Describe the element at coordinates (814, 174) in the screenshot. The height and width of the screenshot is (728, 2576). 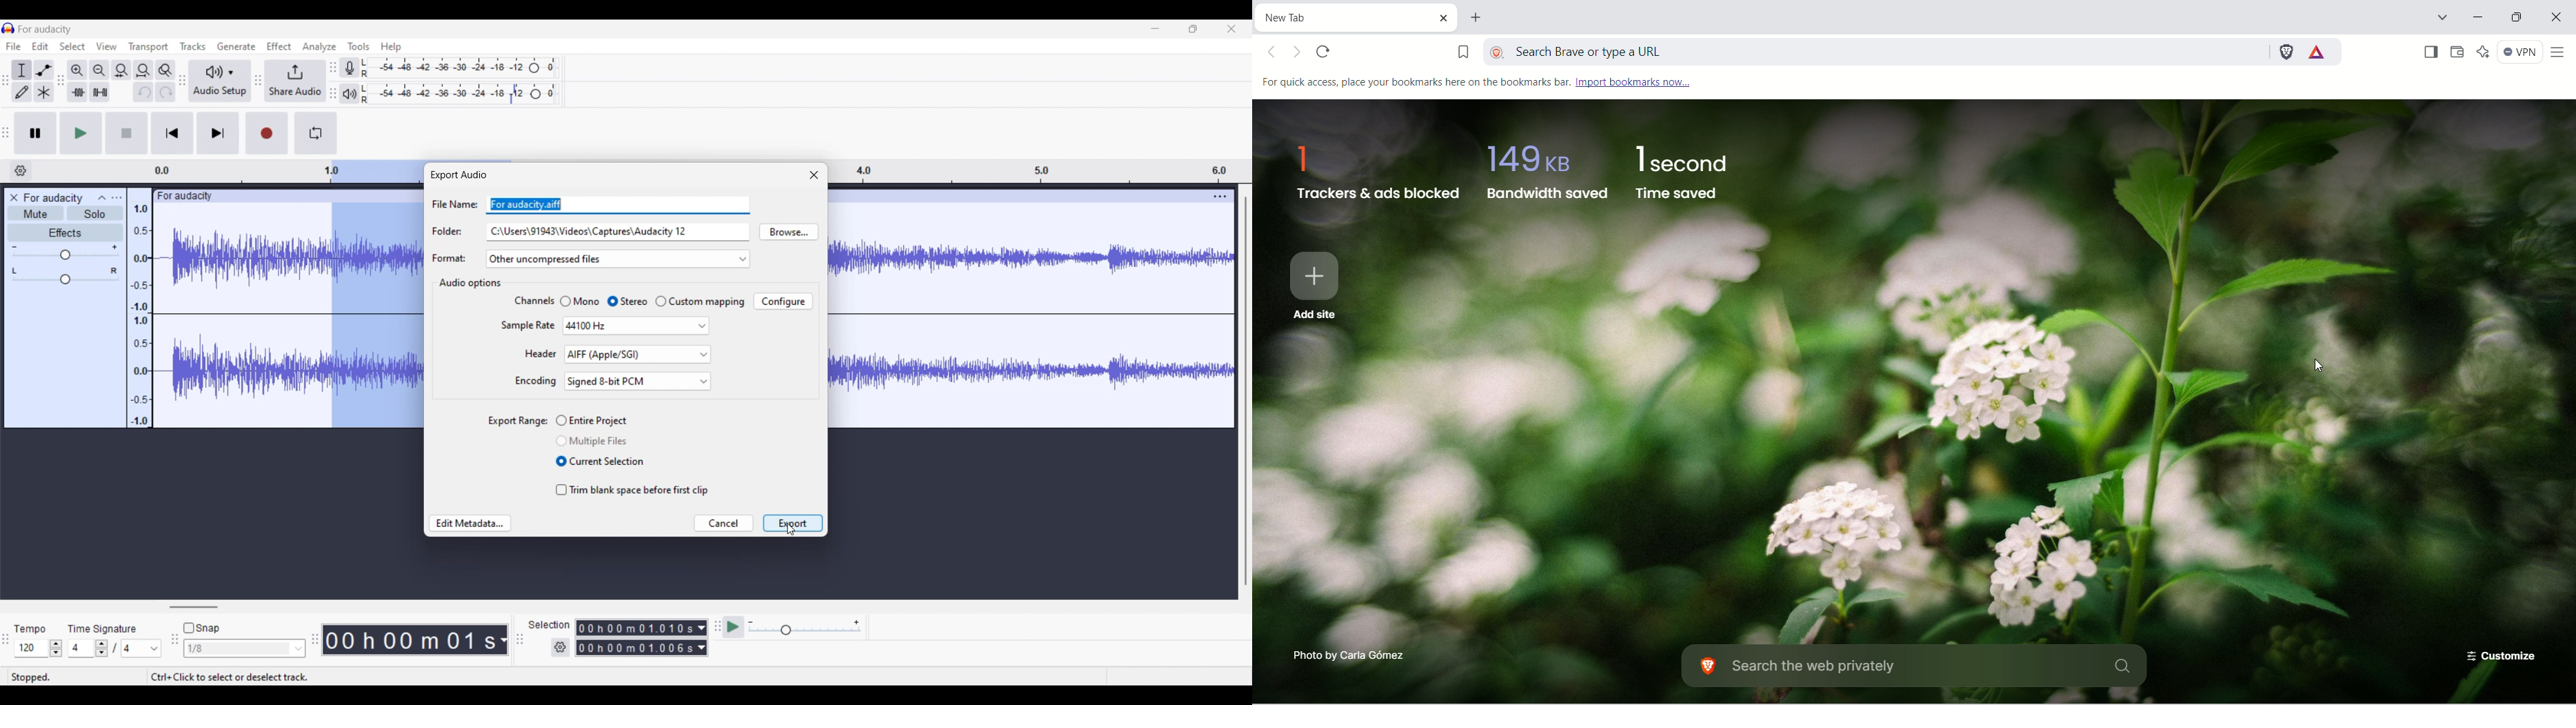
I see `Close` at that location.